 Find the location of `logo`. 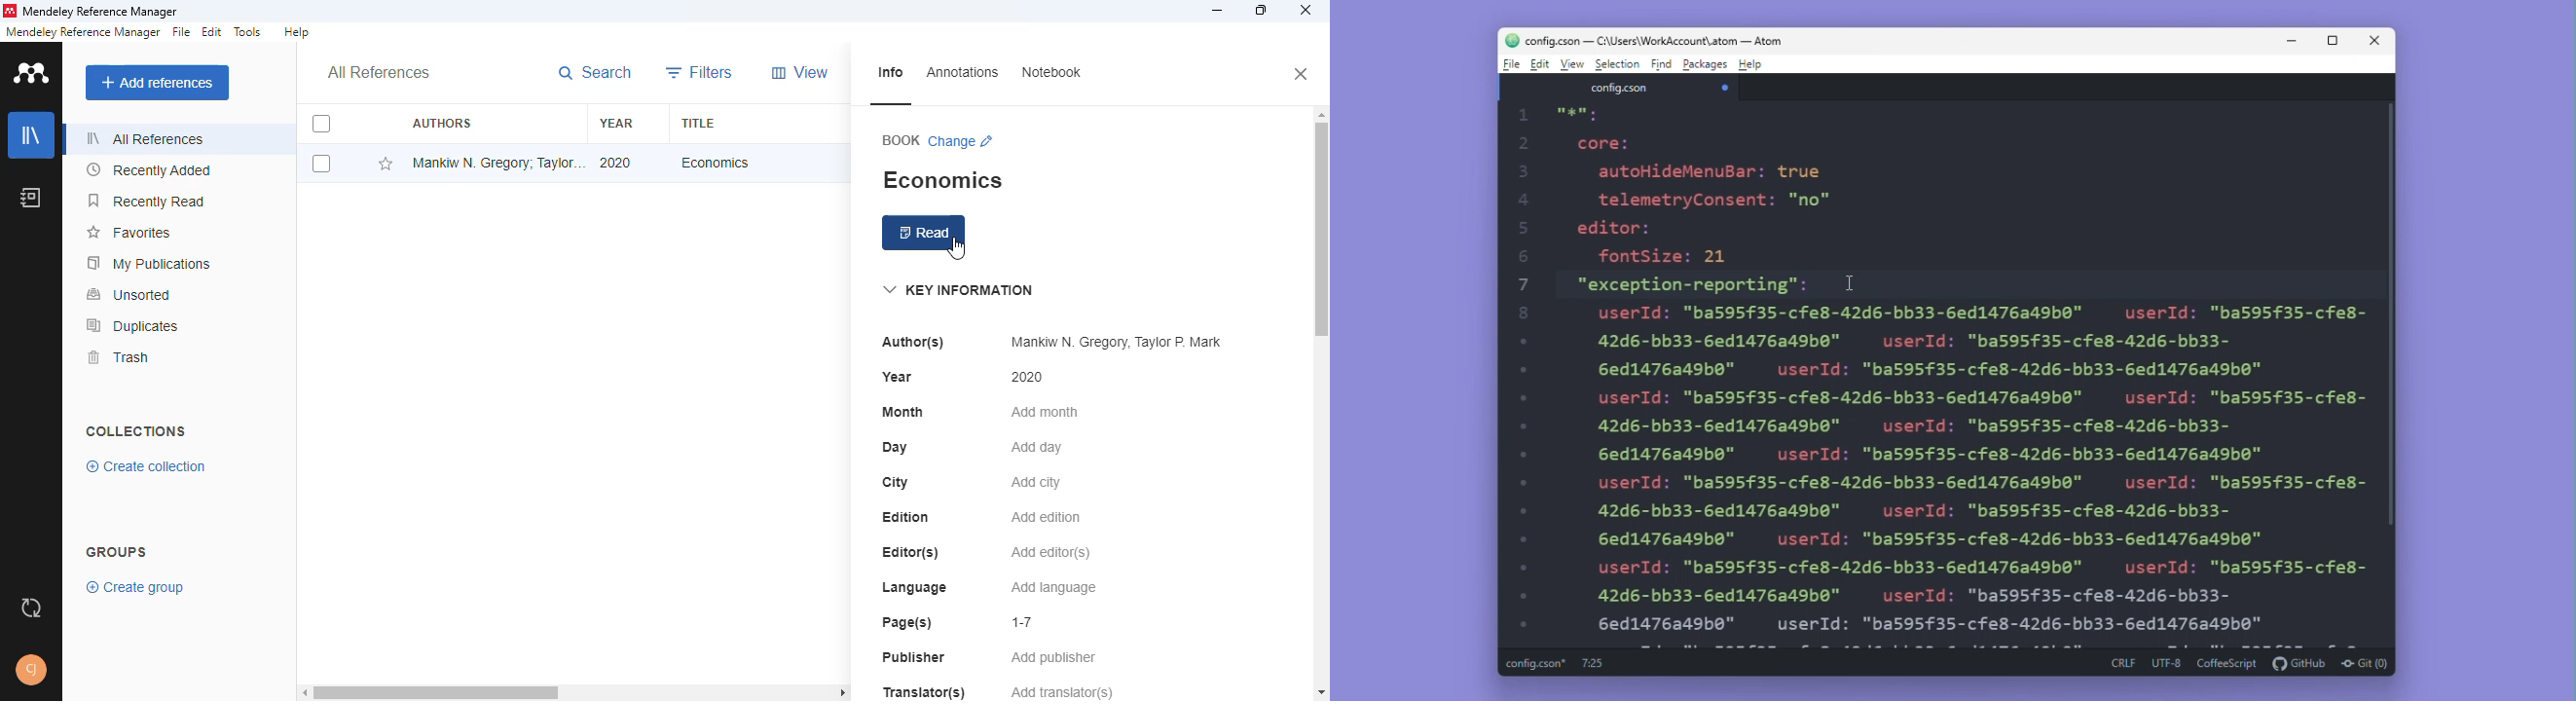

logo is located at coordinates (29, 71).